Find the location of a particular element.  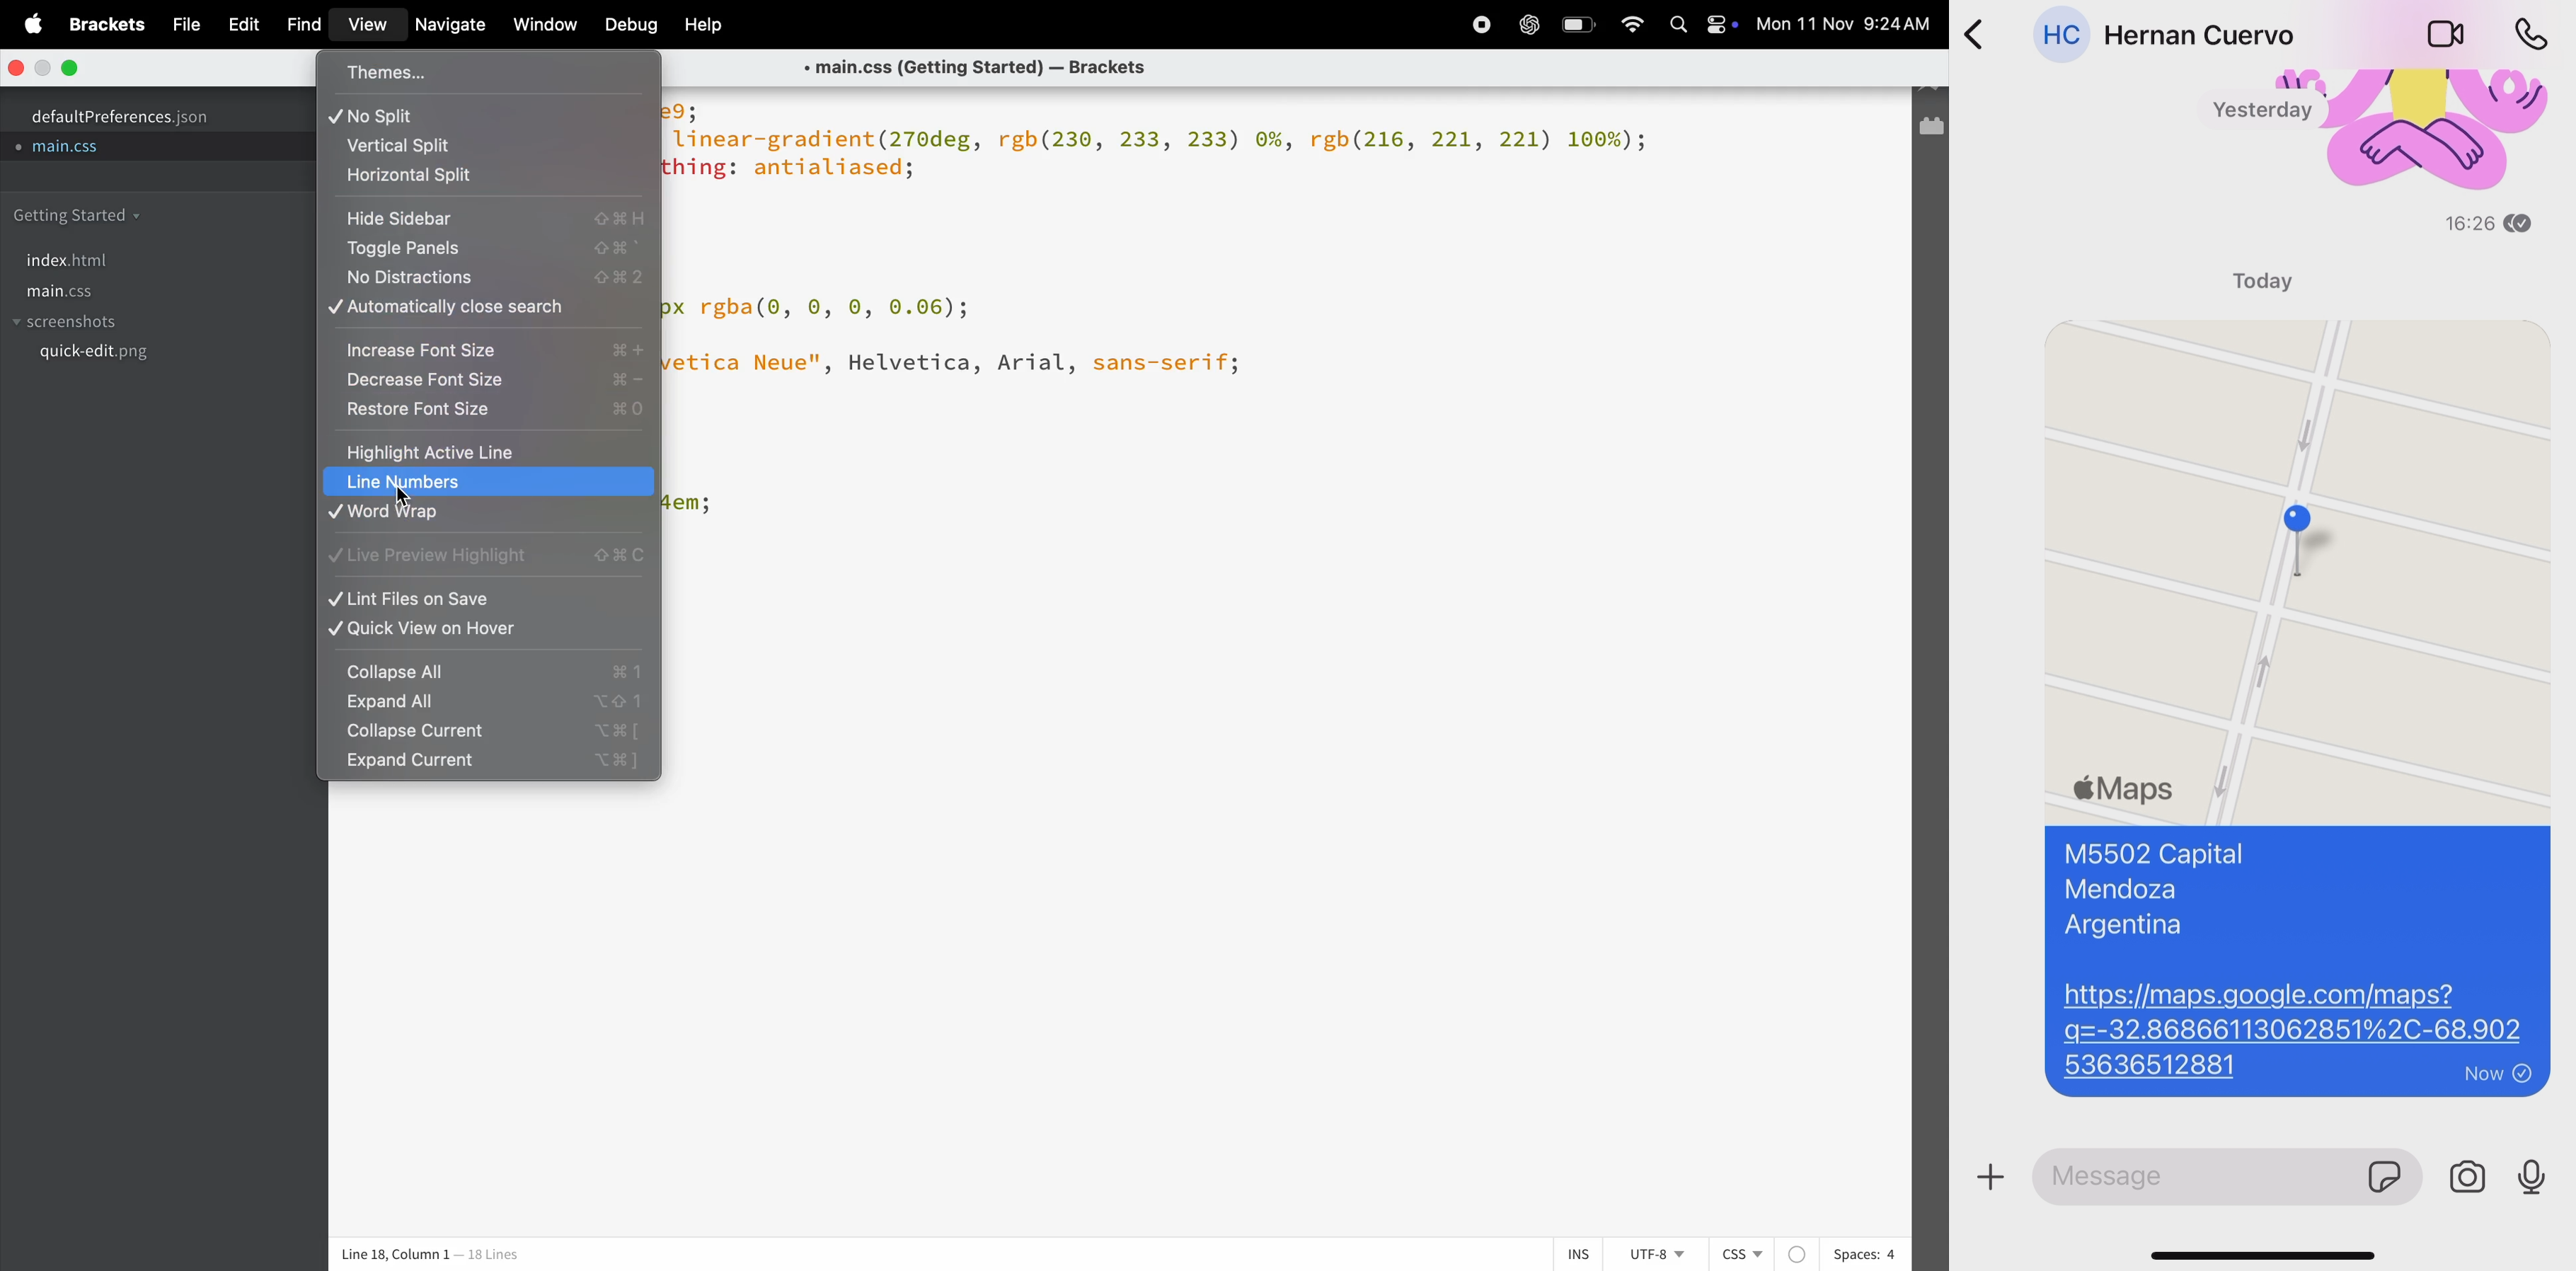

wifi is located at coordinates (1631, 25).